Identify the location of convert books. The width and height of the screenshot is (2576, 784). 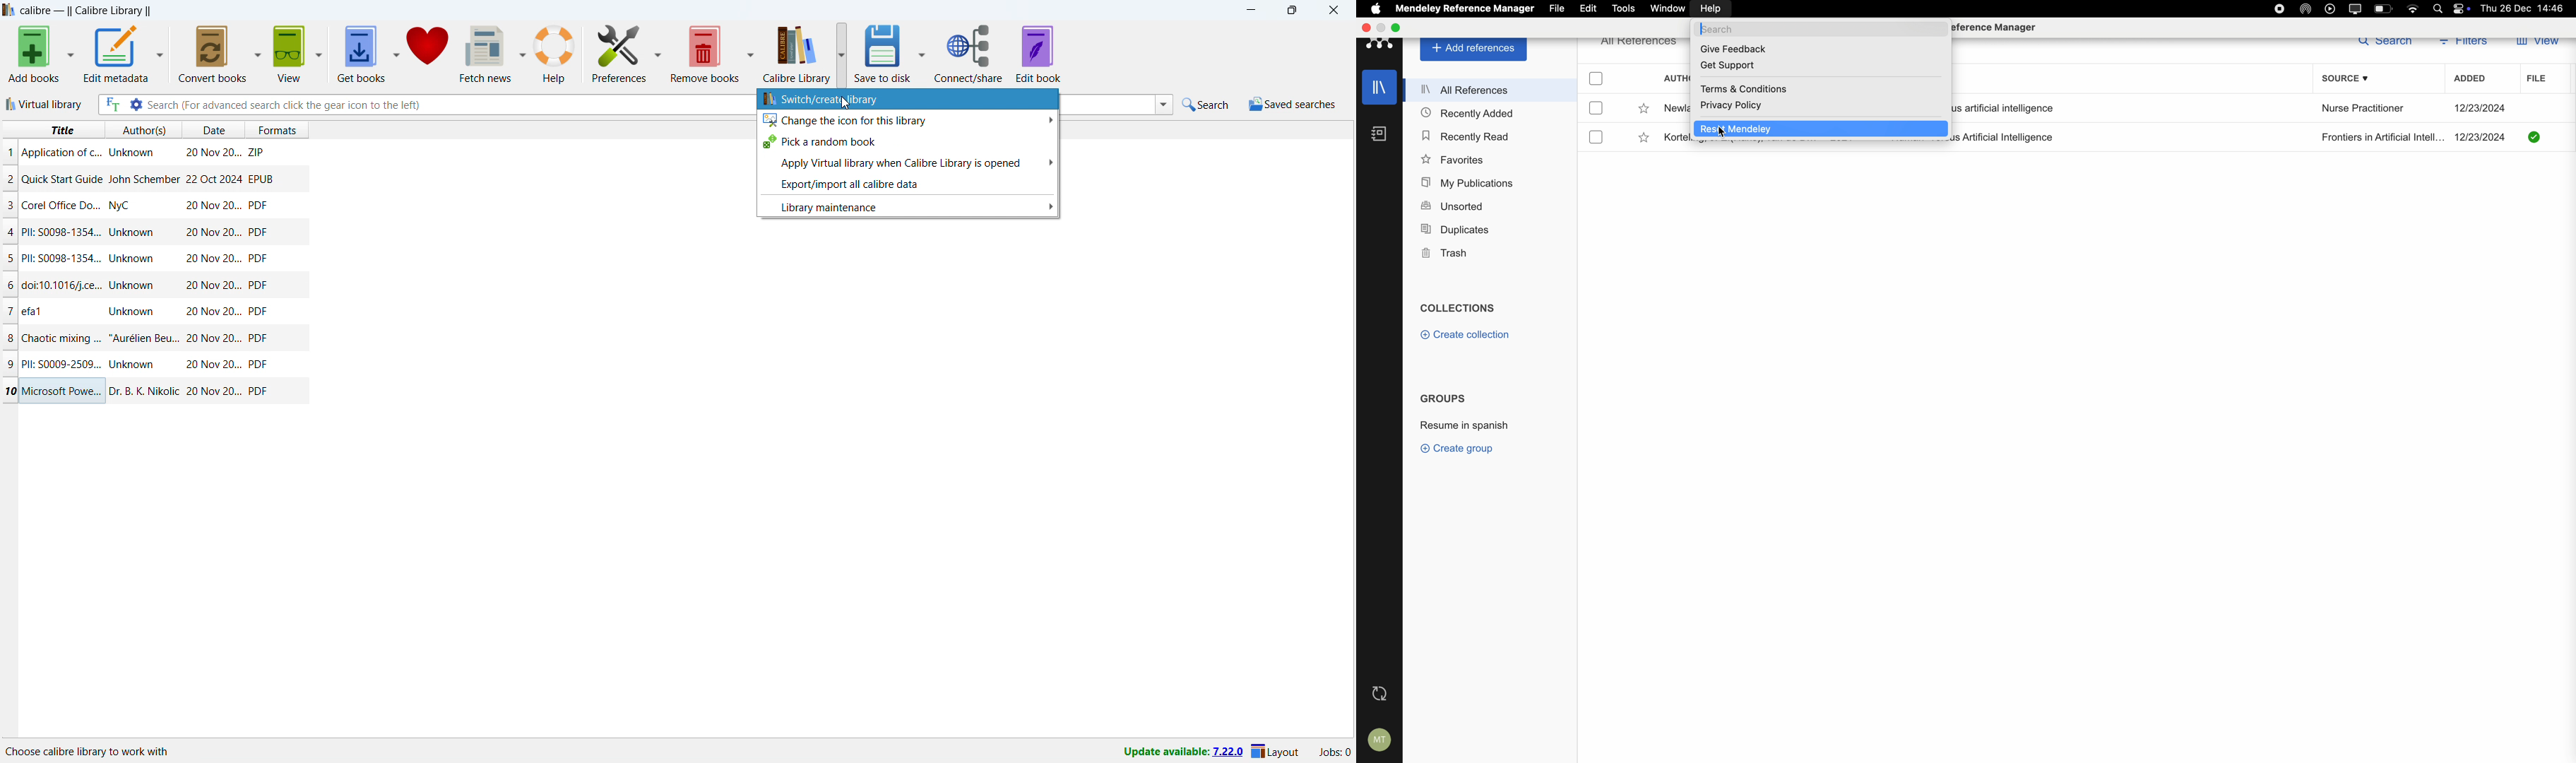
(213, 53).